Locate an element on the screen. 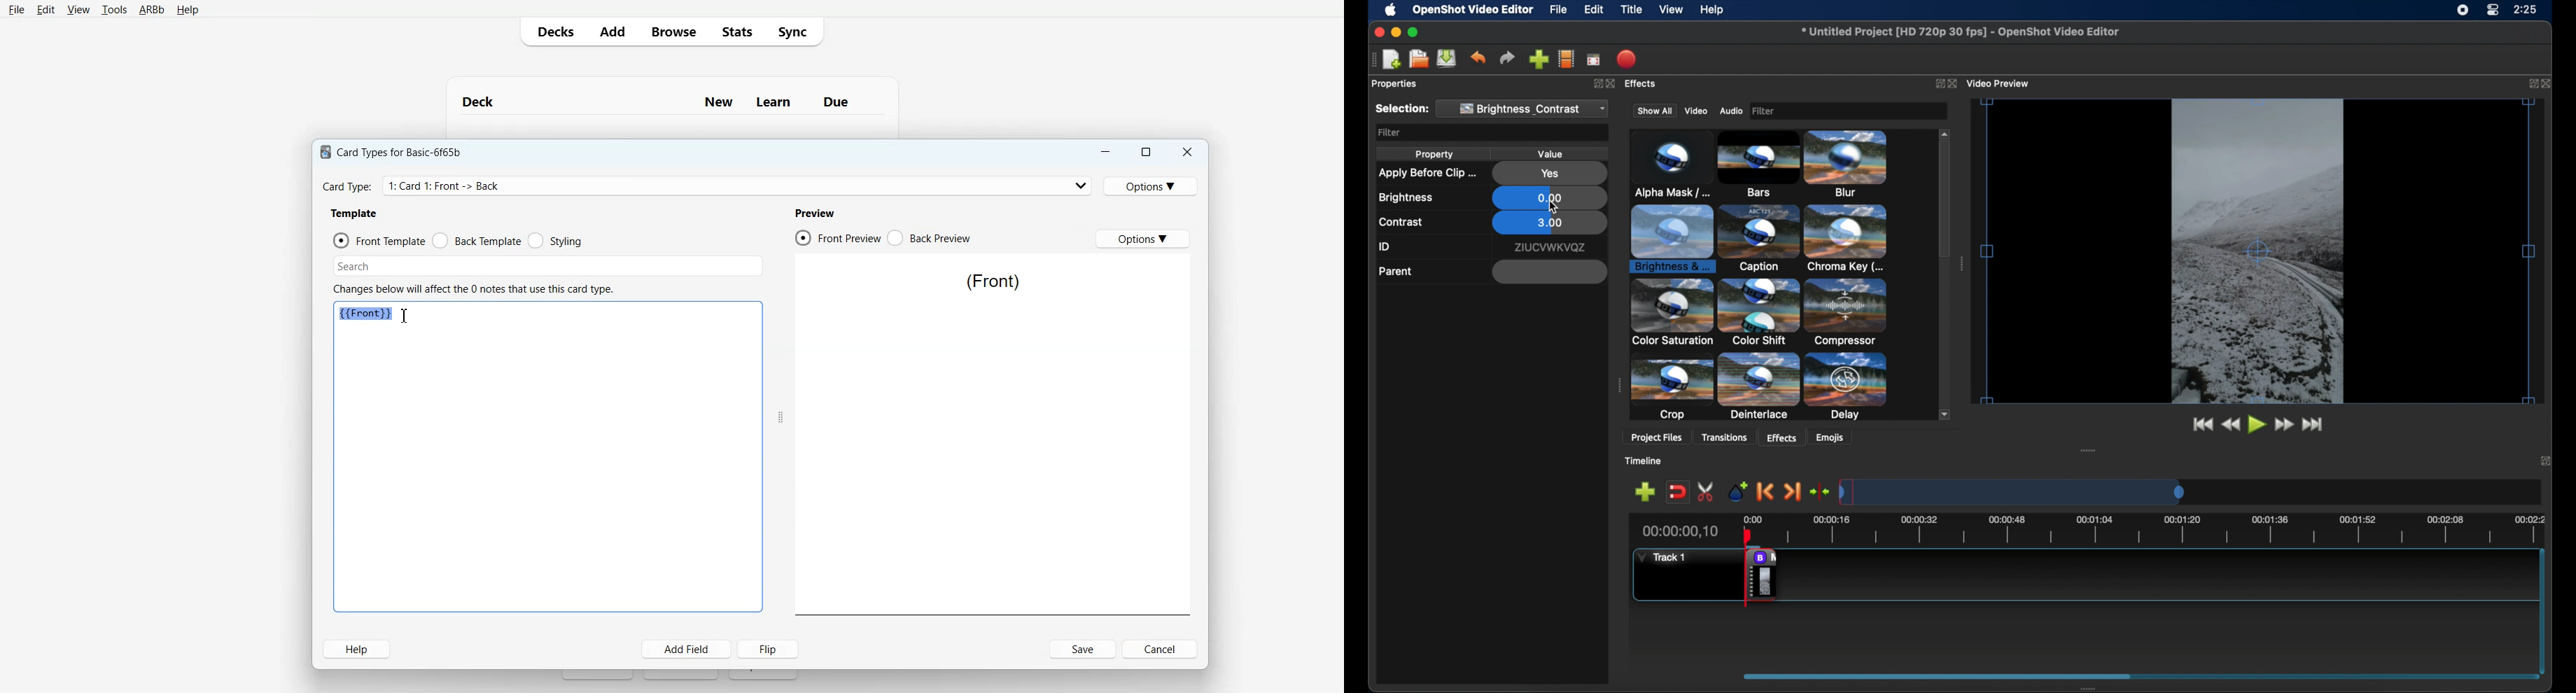 The width and height of the screenshot is (2576, 700).  is located at coordinates (1613, 82).